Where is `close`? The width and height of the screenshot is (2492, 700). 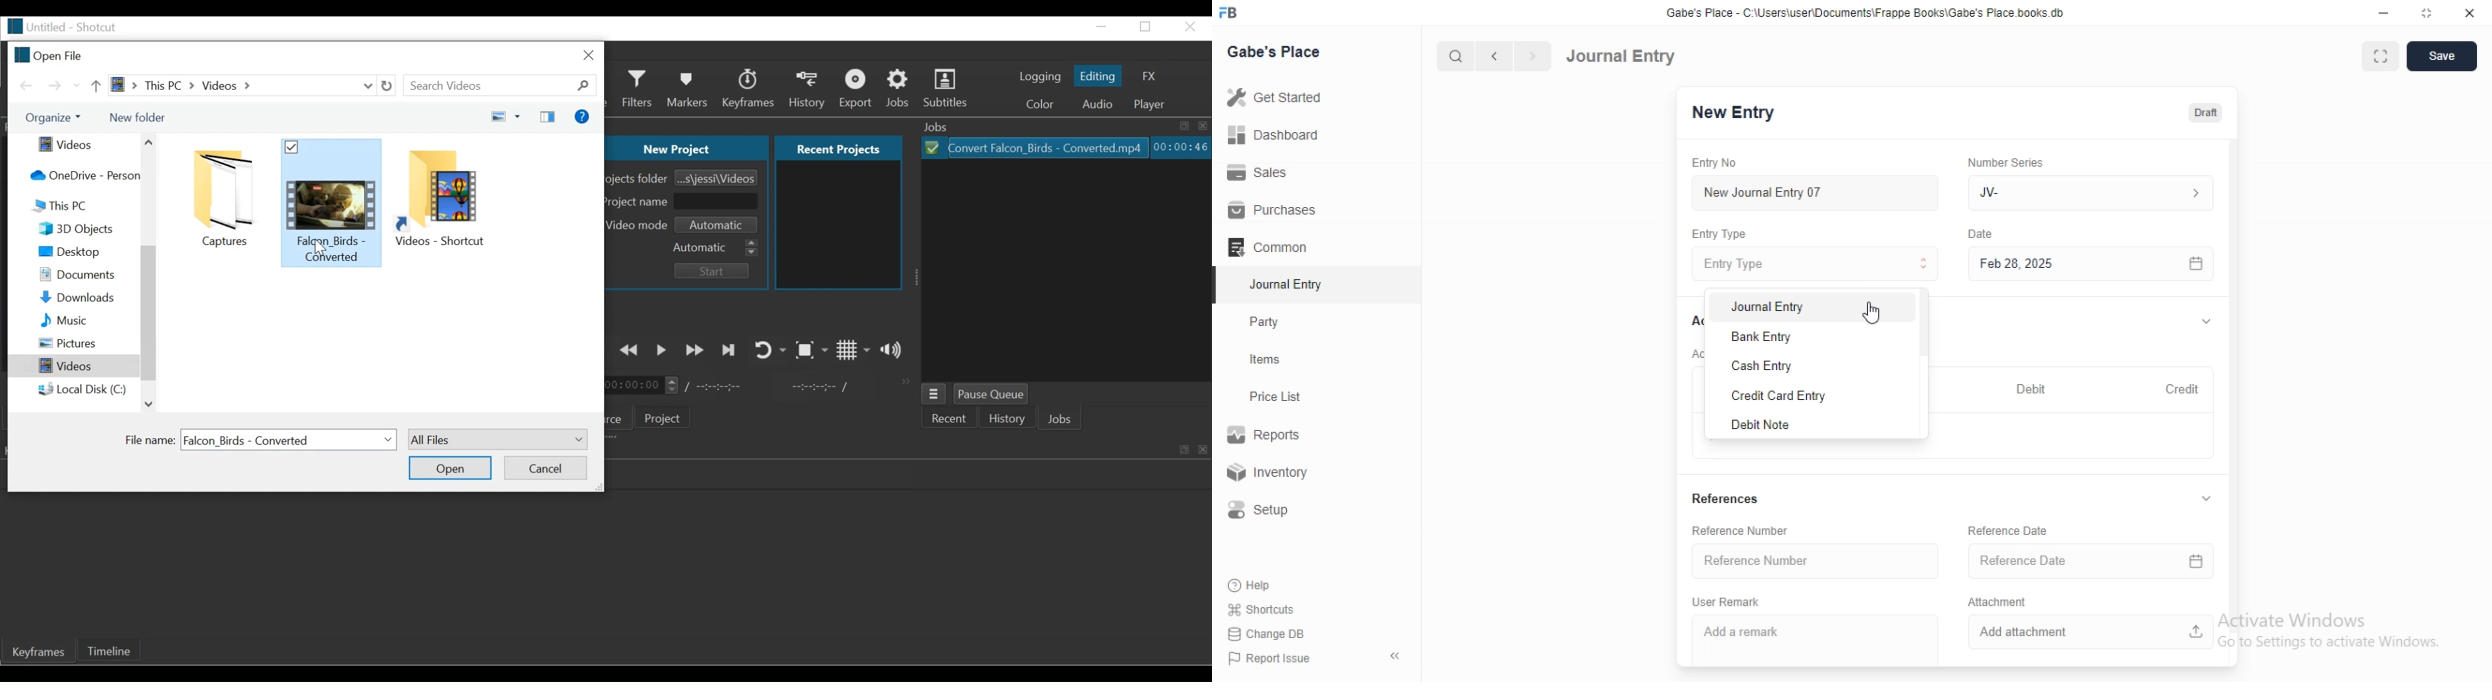
close is located at coordinates (2470, 12).